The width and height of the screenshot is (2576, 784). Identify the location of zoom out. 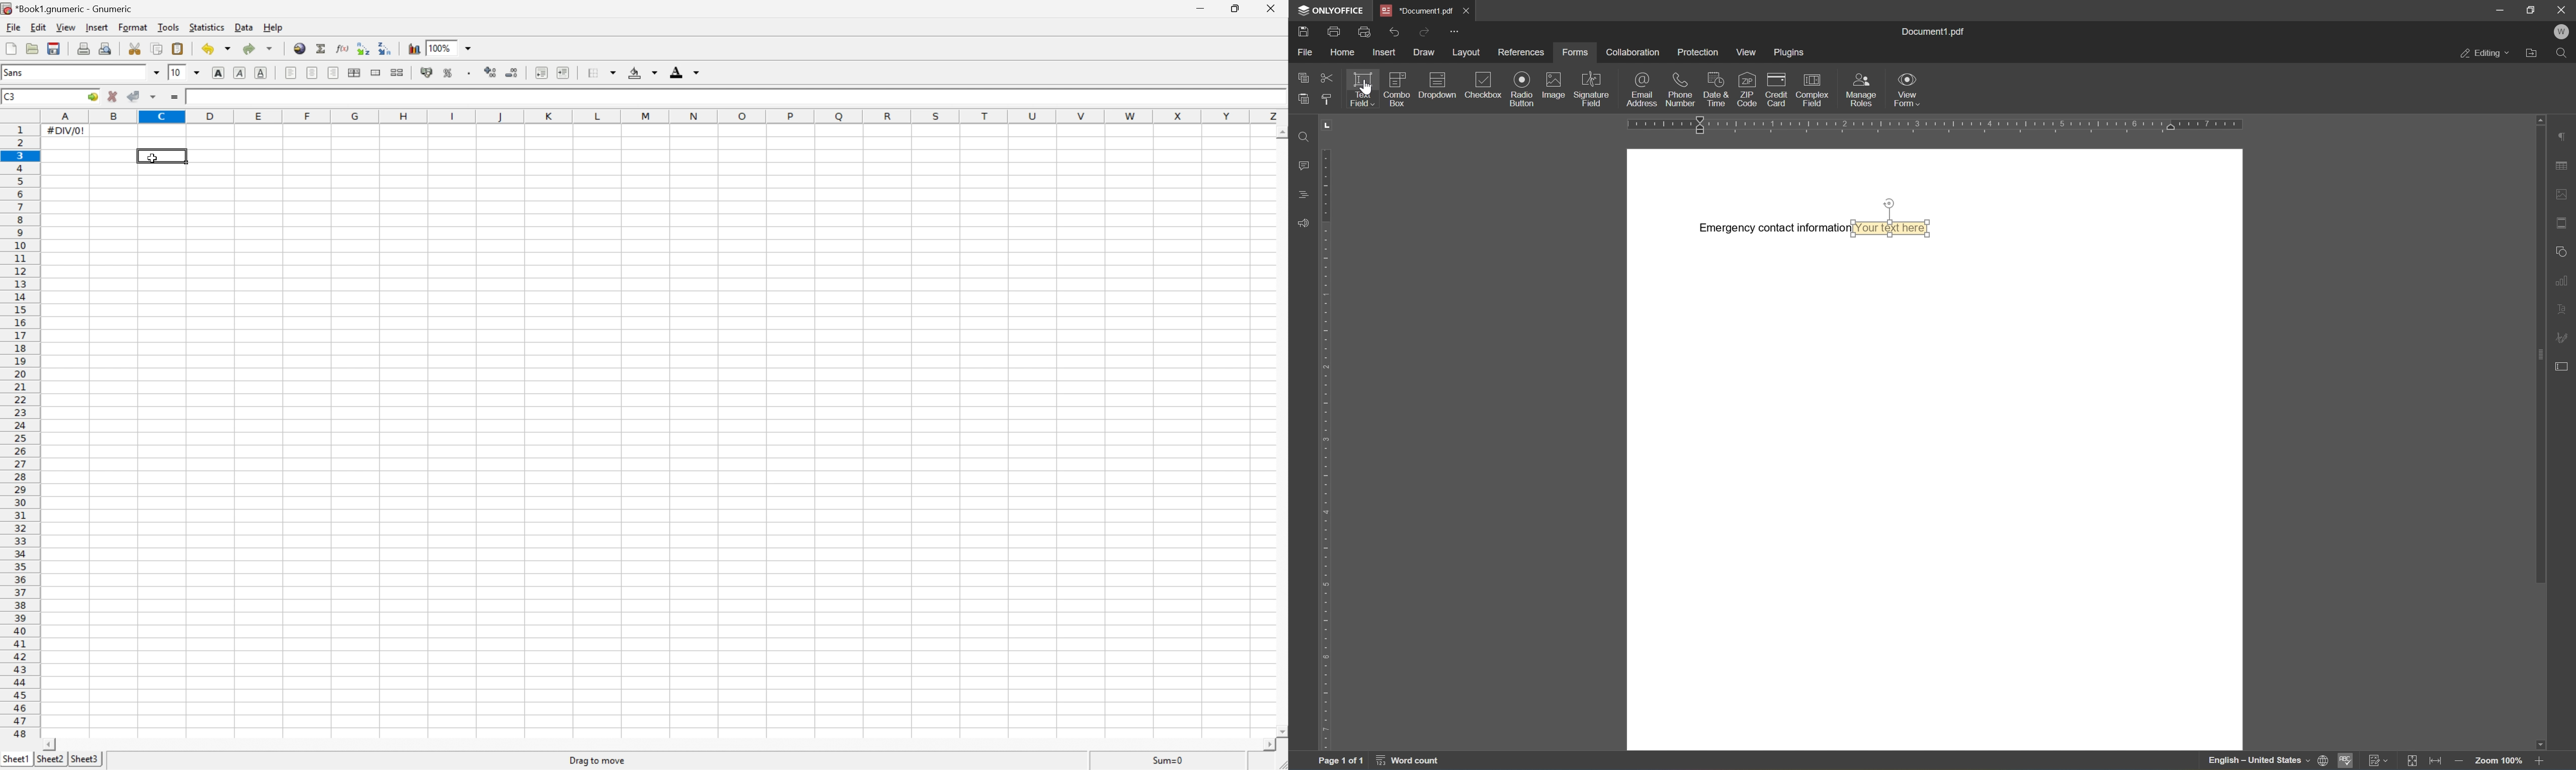
(2466, 762).